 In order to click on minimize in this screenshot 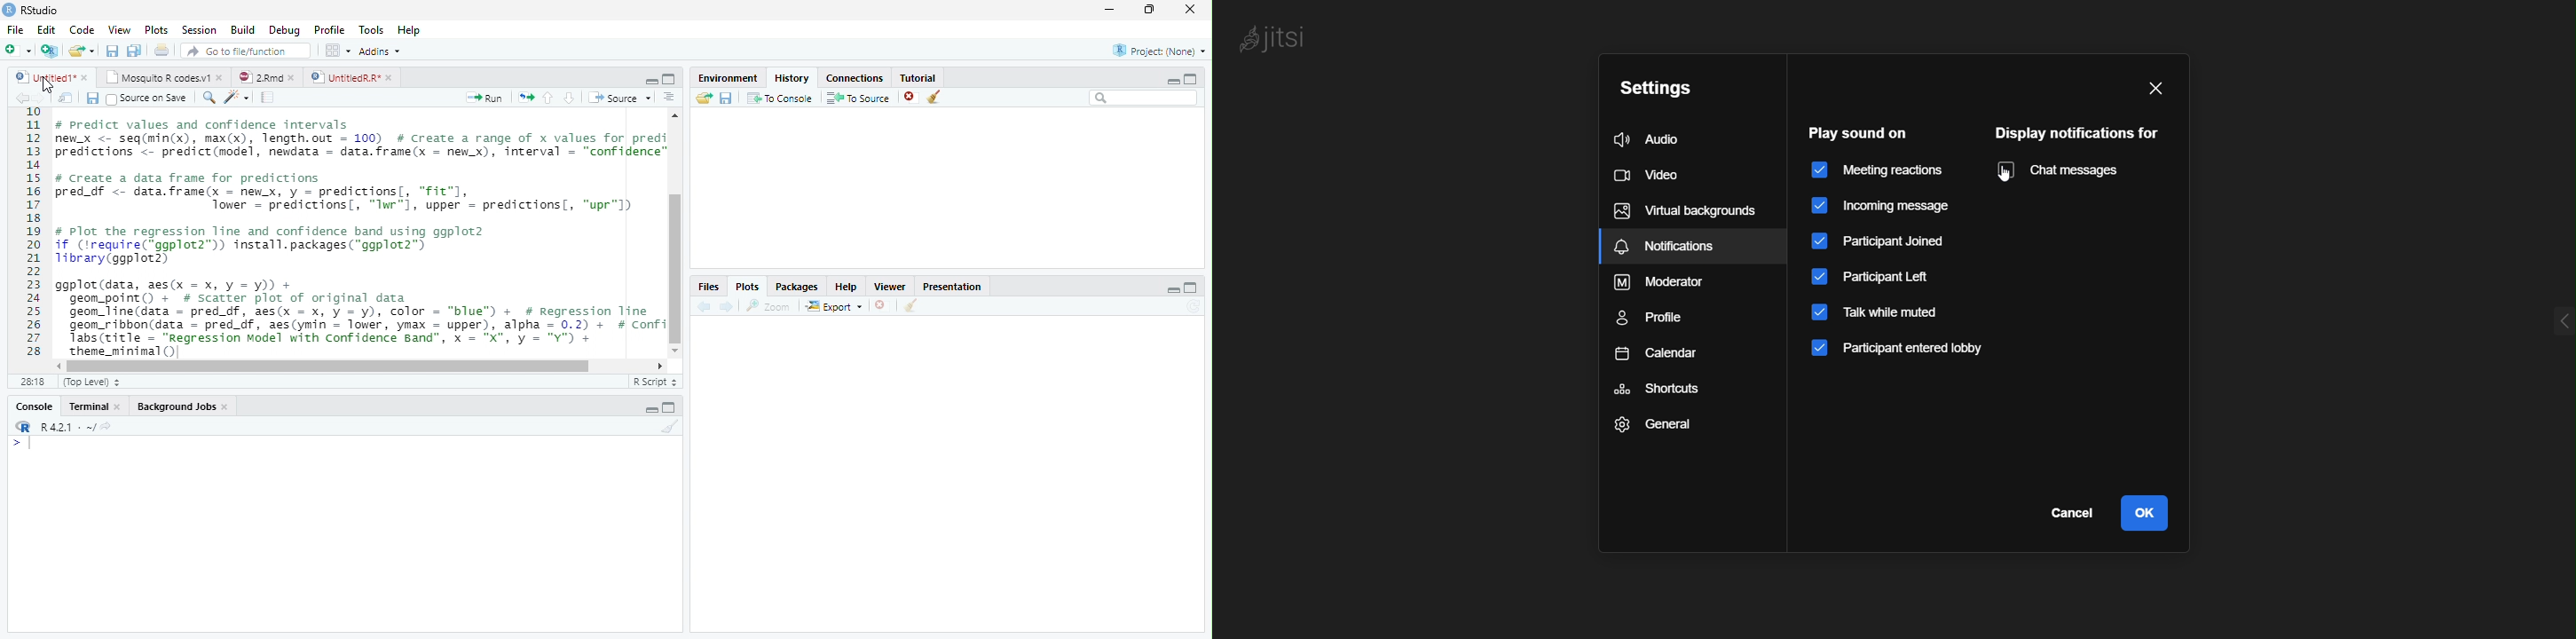, I will do `click(1171, 292)`.